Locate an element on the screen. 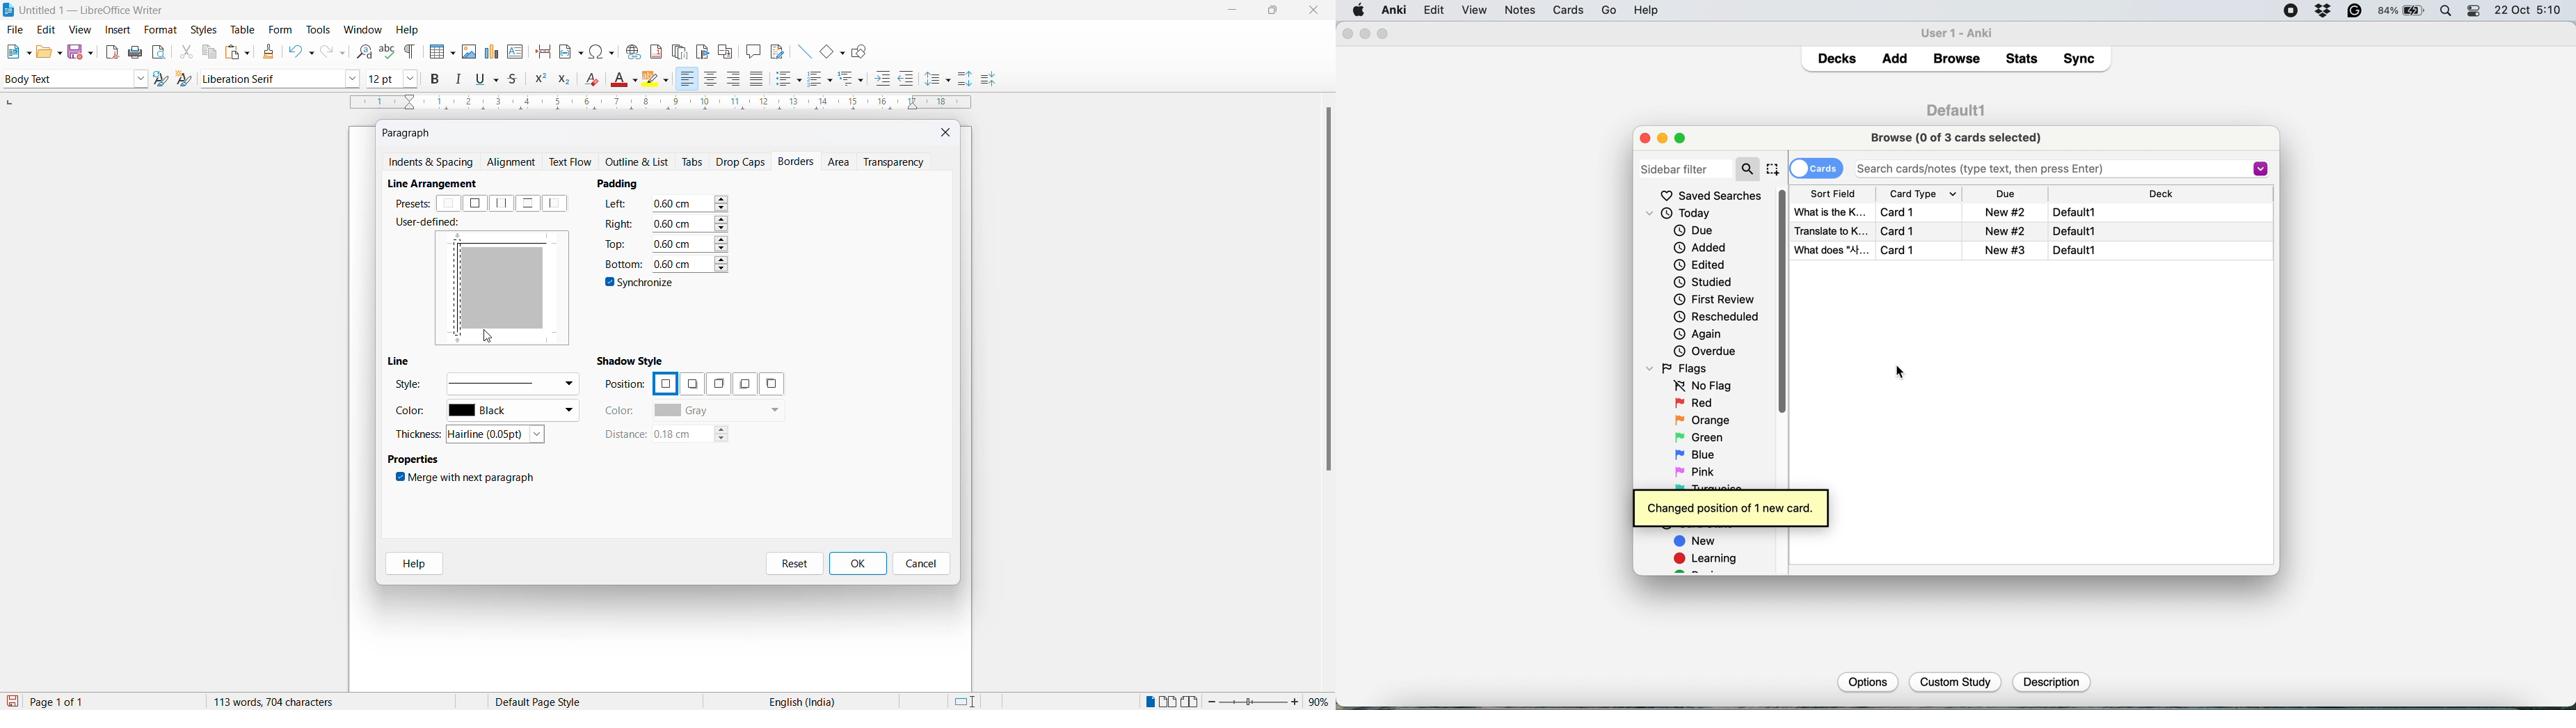 The width and height of the screenshot is (2576, 728). learning is located at coordinates (1709, 560).